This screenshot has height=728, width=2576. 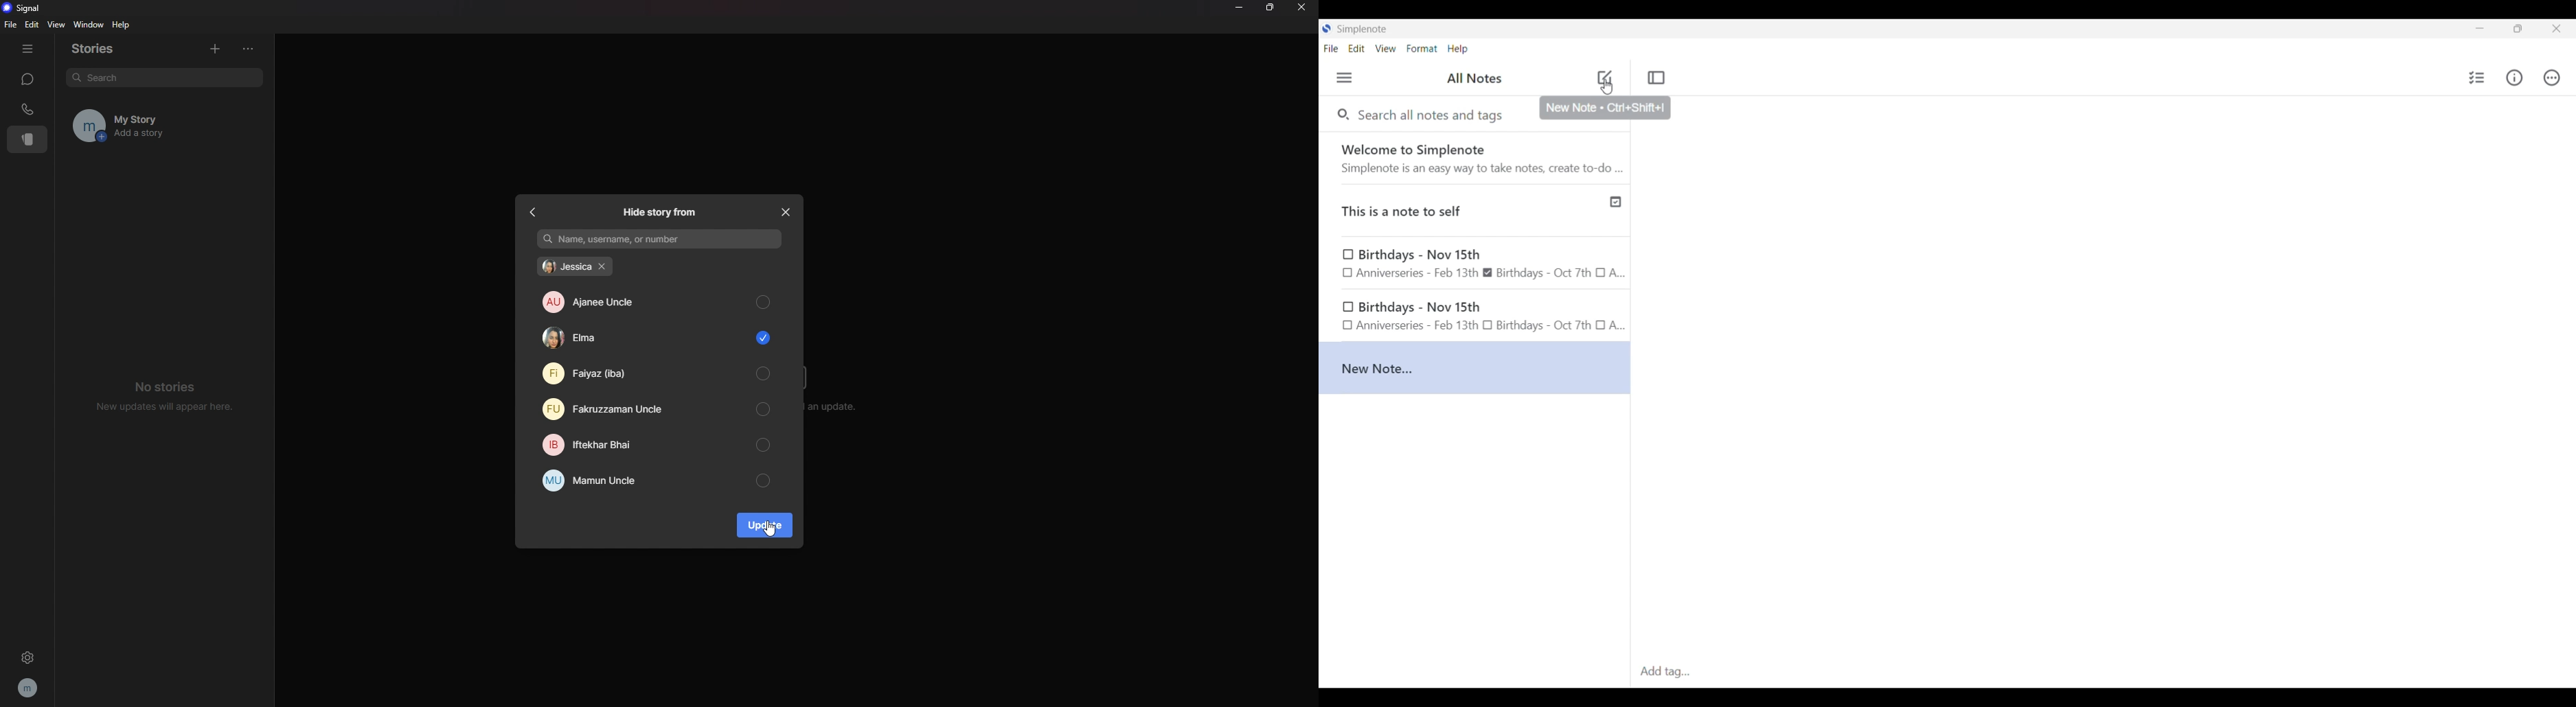 I want to click on File menu, so click(x=1331, y=48).